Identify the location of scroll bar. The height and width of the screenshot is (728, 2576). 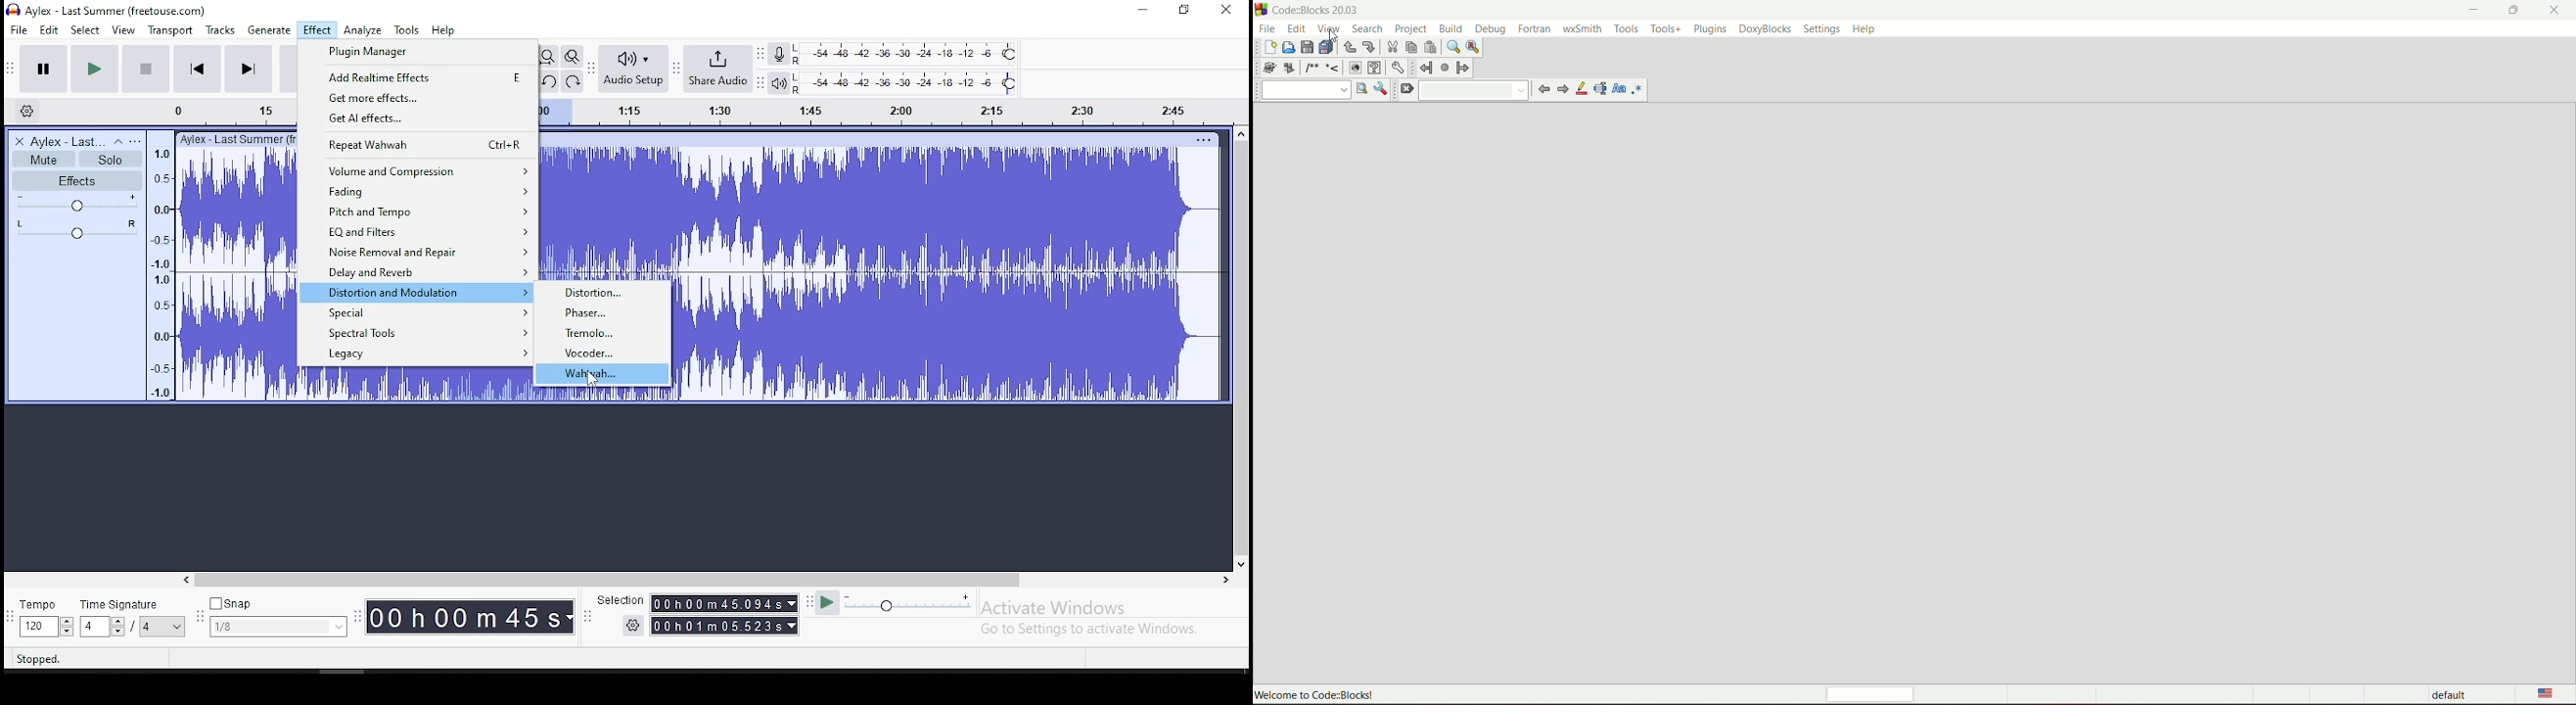
(707, 581).